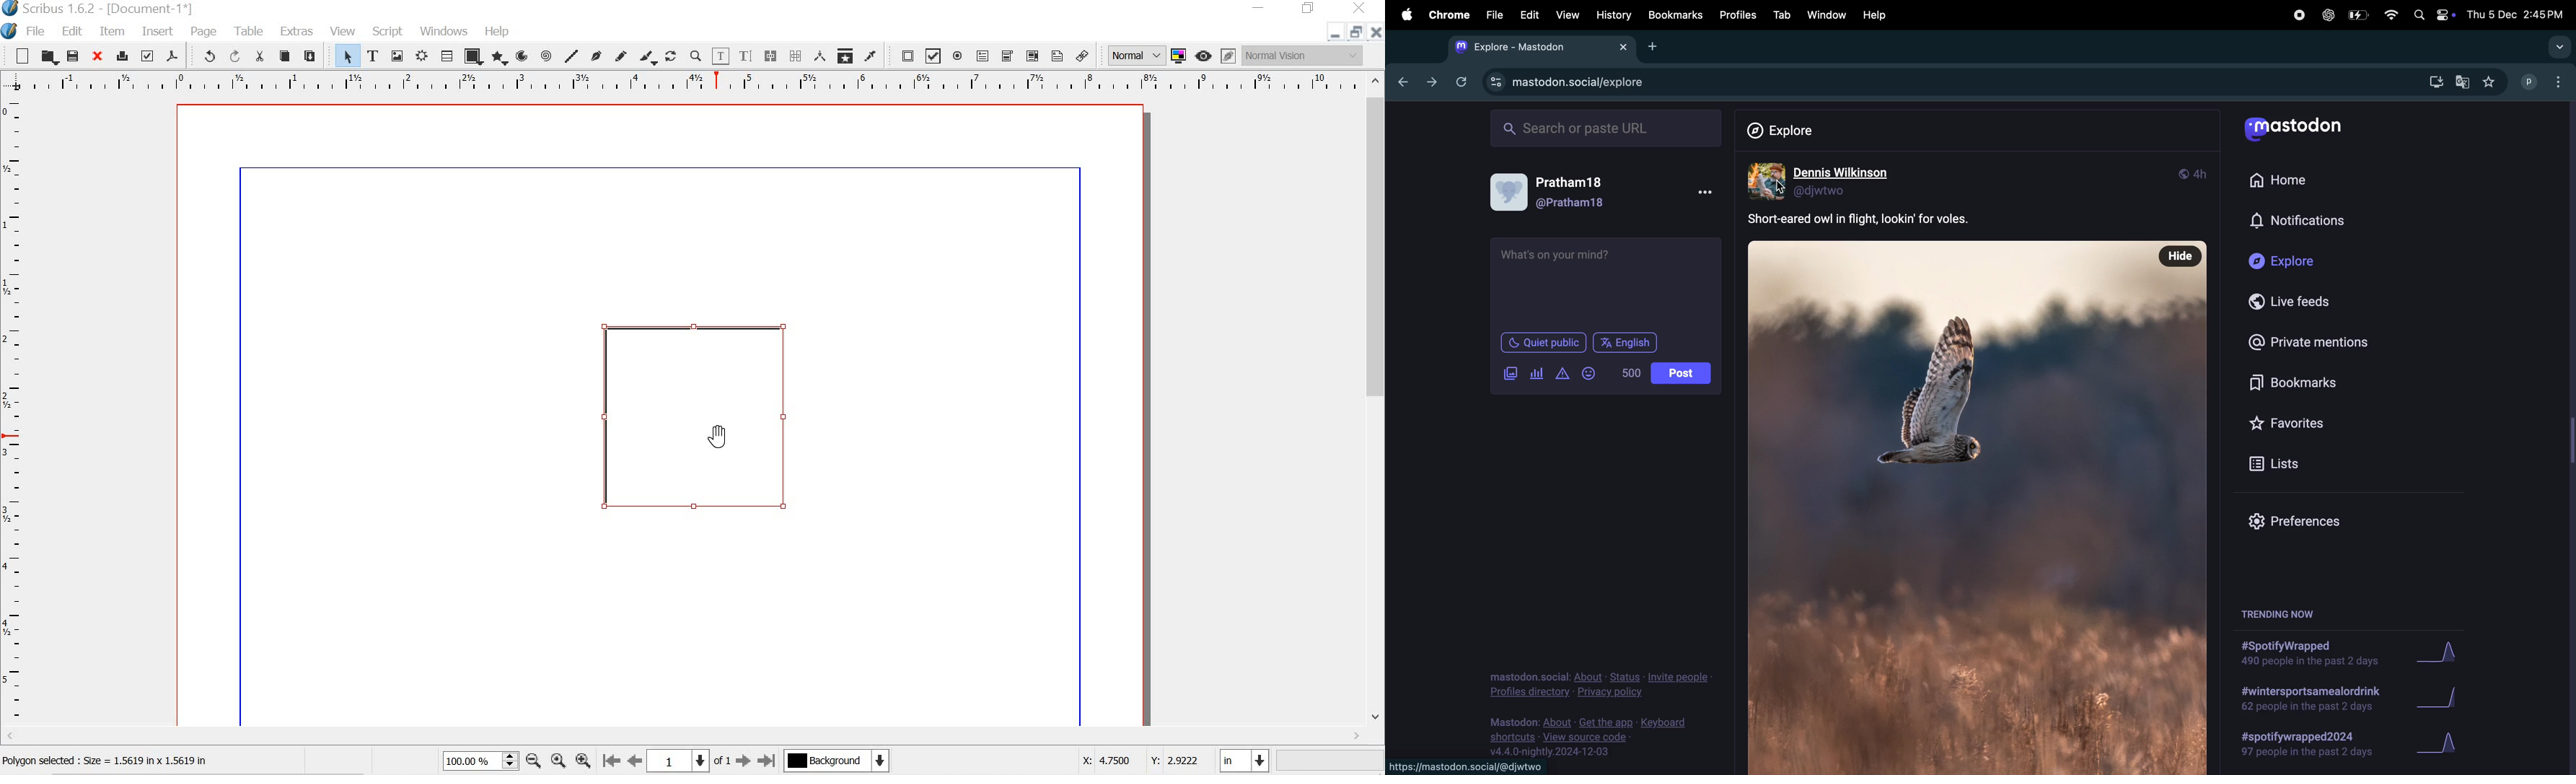 Image resolution: width=2576 pixels, height=784 pixels. Describe the element at coordinates (2275, 463) in the screenshot. I see `list` at that location.